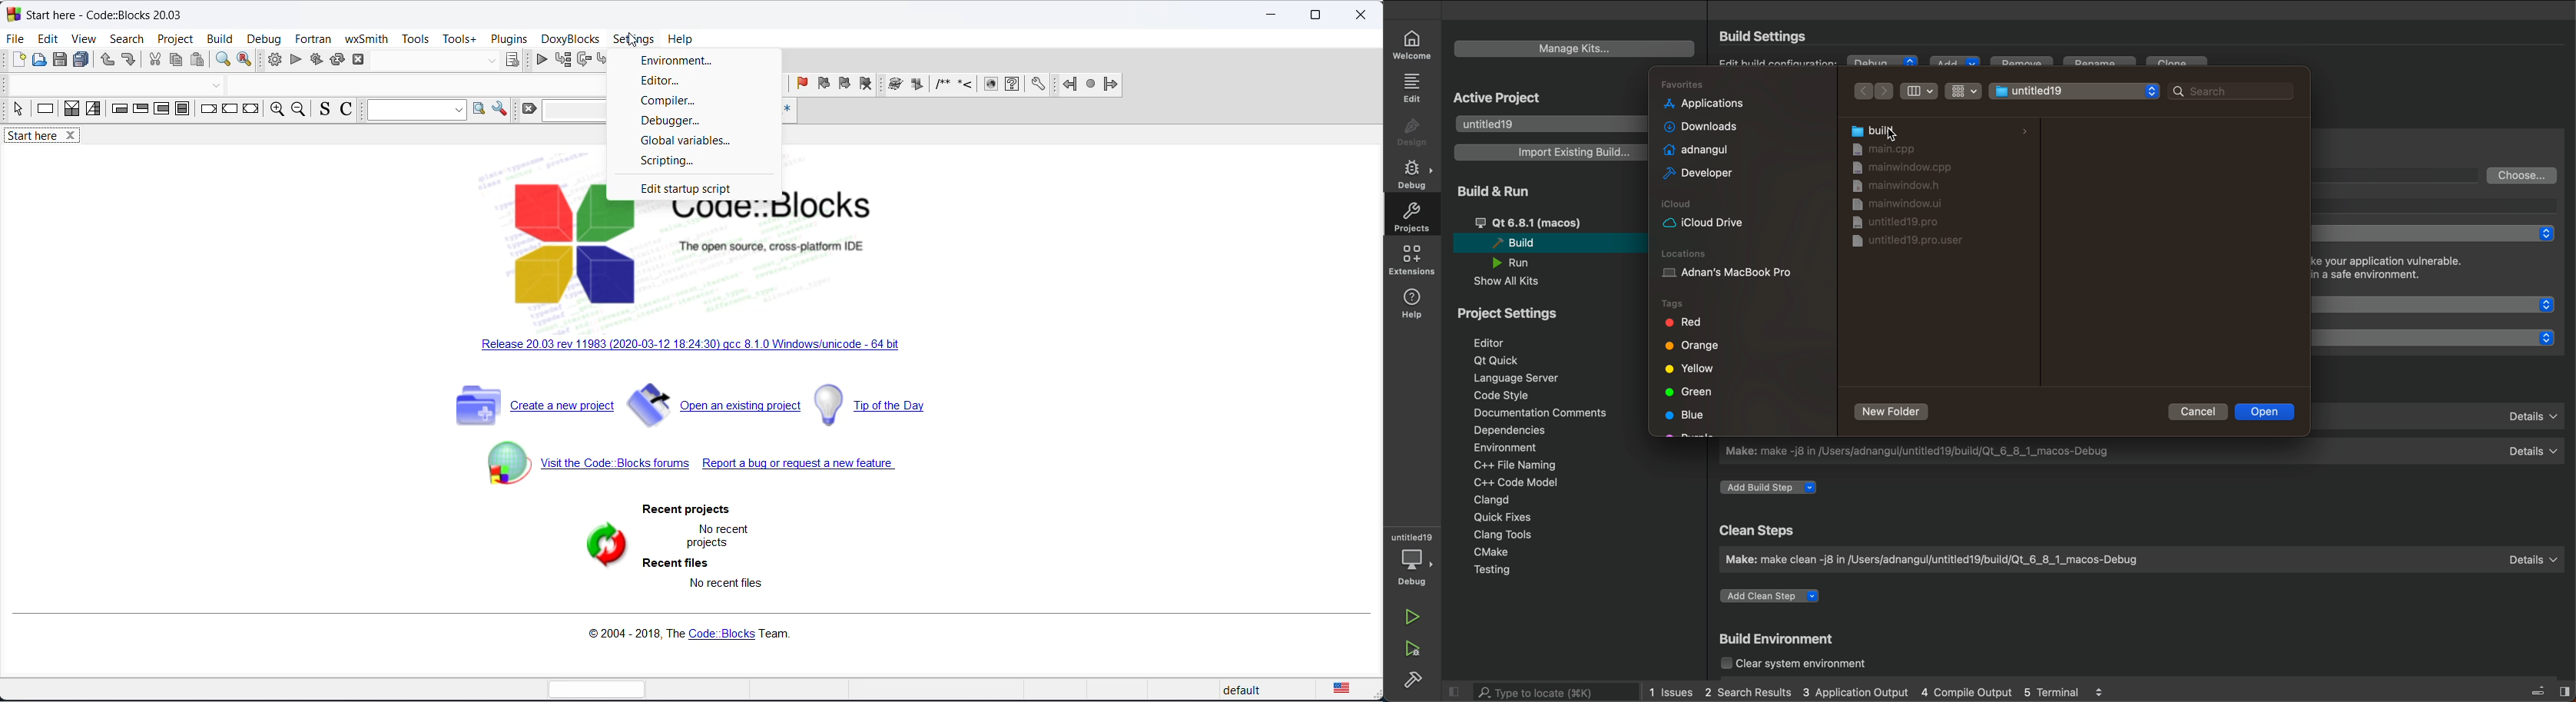 This screenshot has height=728, width=2576. Describe the element at coordinates (1690, 370) in the screenshot. I see `yellow` at that location.